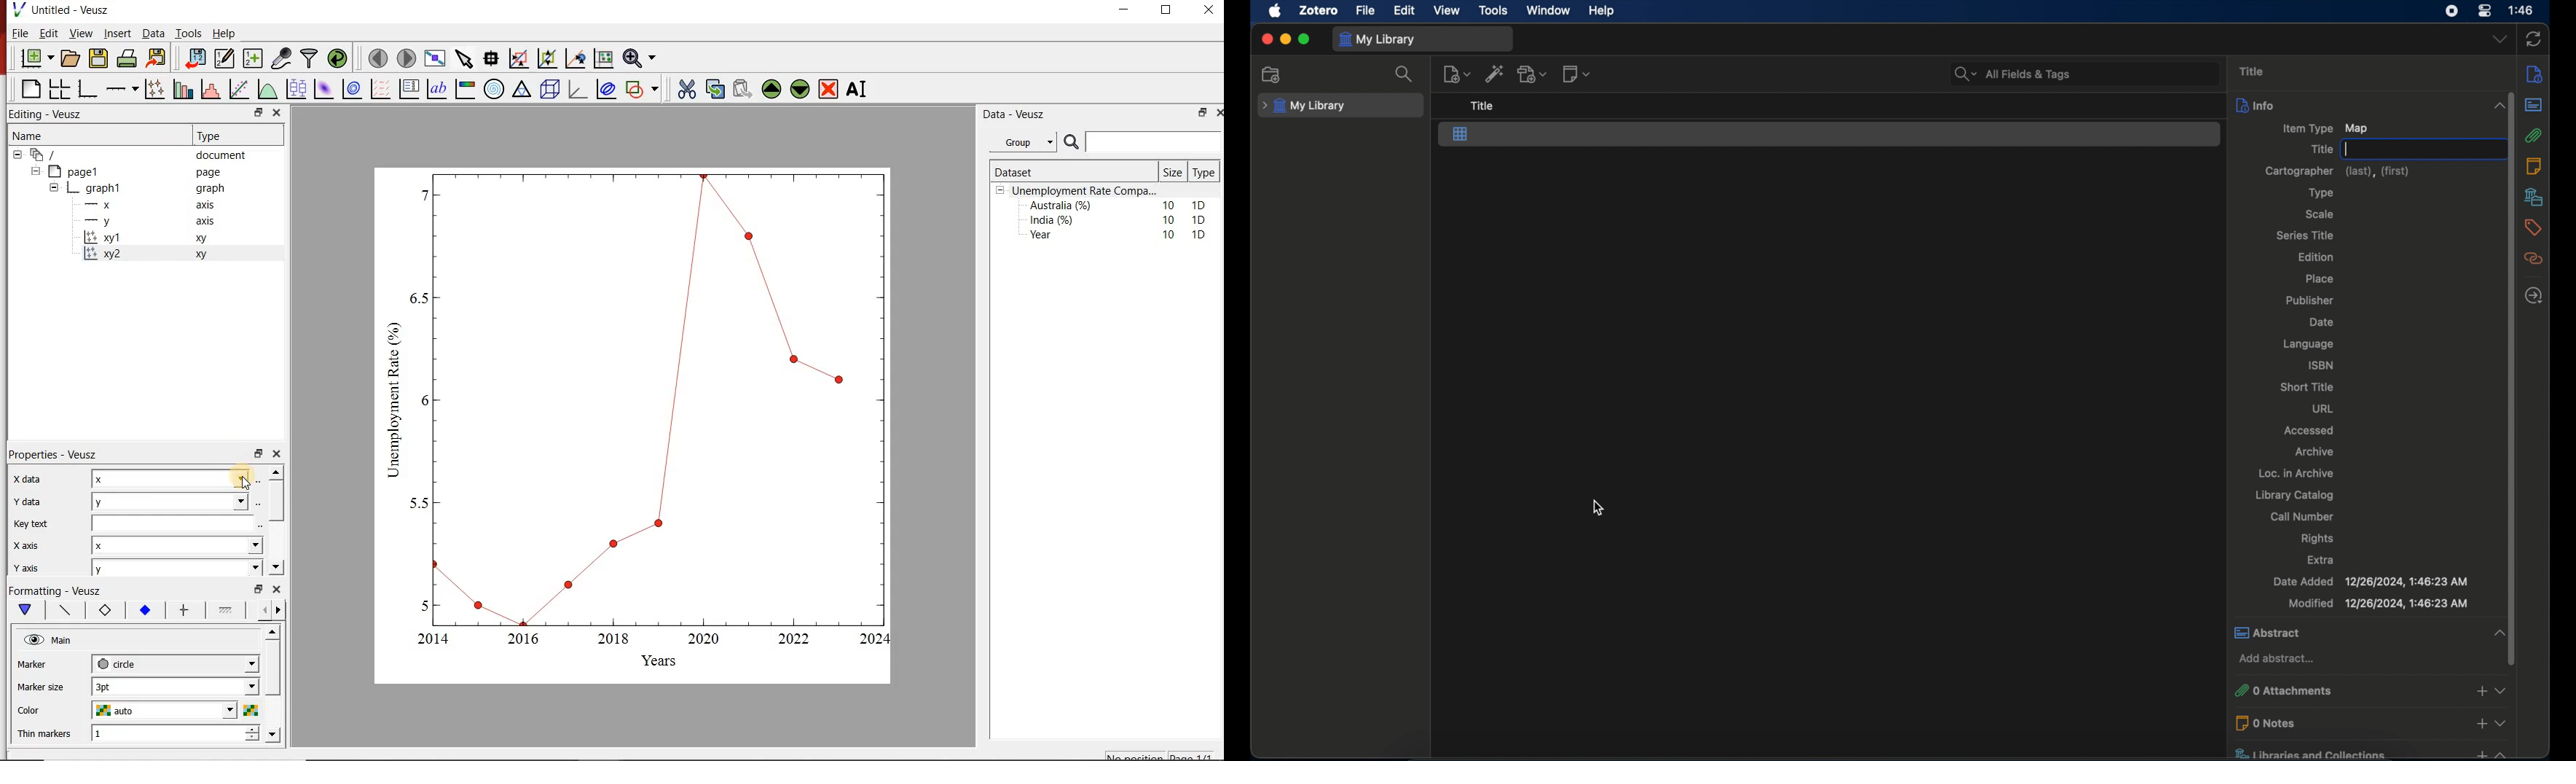 The image size is (2576, 784). Describe the element at coordinates (163, 734) in the screenshot. I see `1` at that location.